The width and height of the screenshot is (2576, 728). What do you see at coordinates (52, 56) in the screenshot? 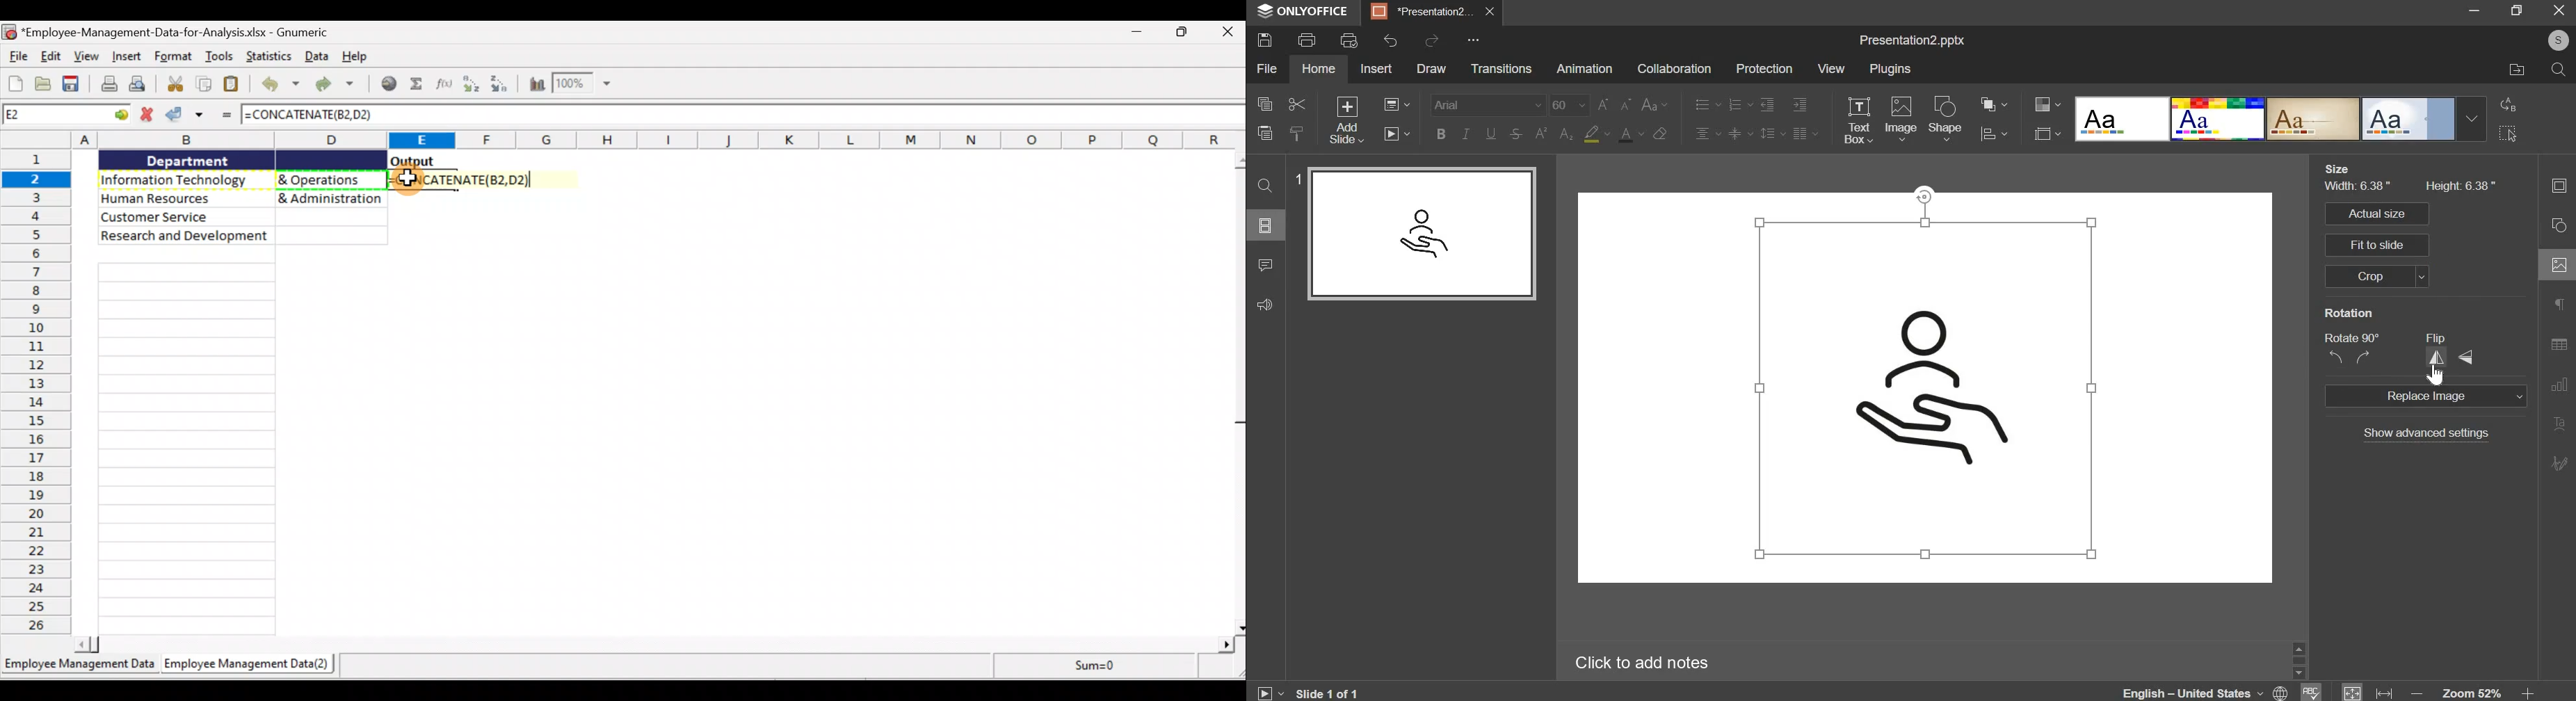
I see `Edit` at bounding box center [52, 56].